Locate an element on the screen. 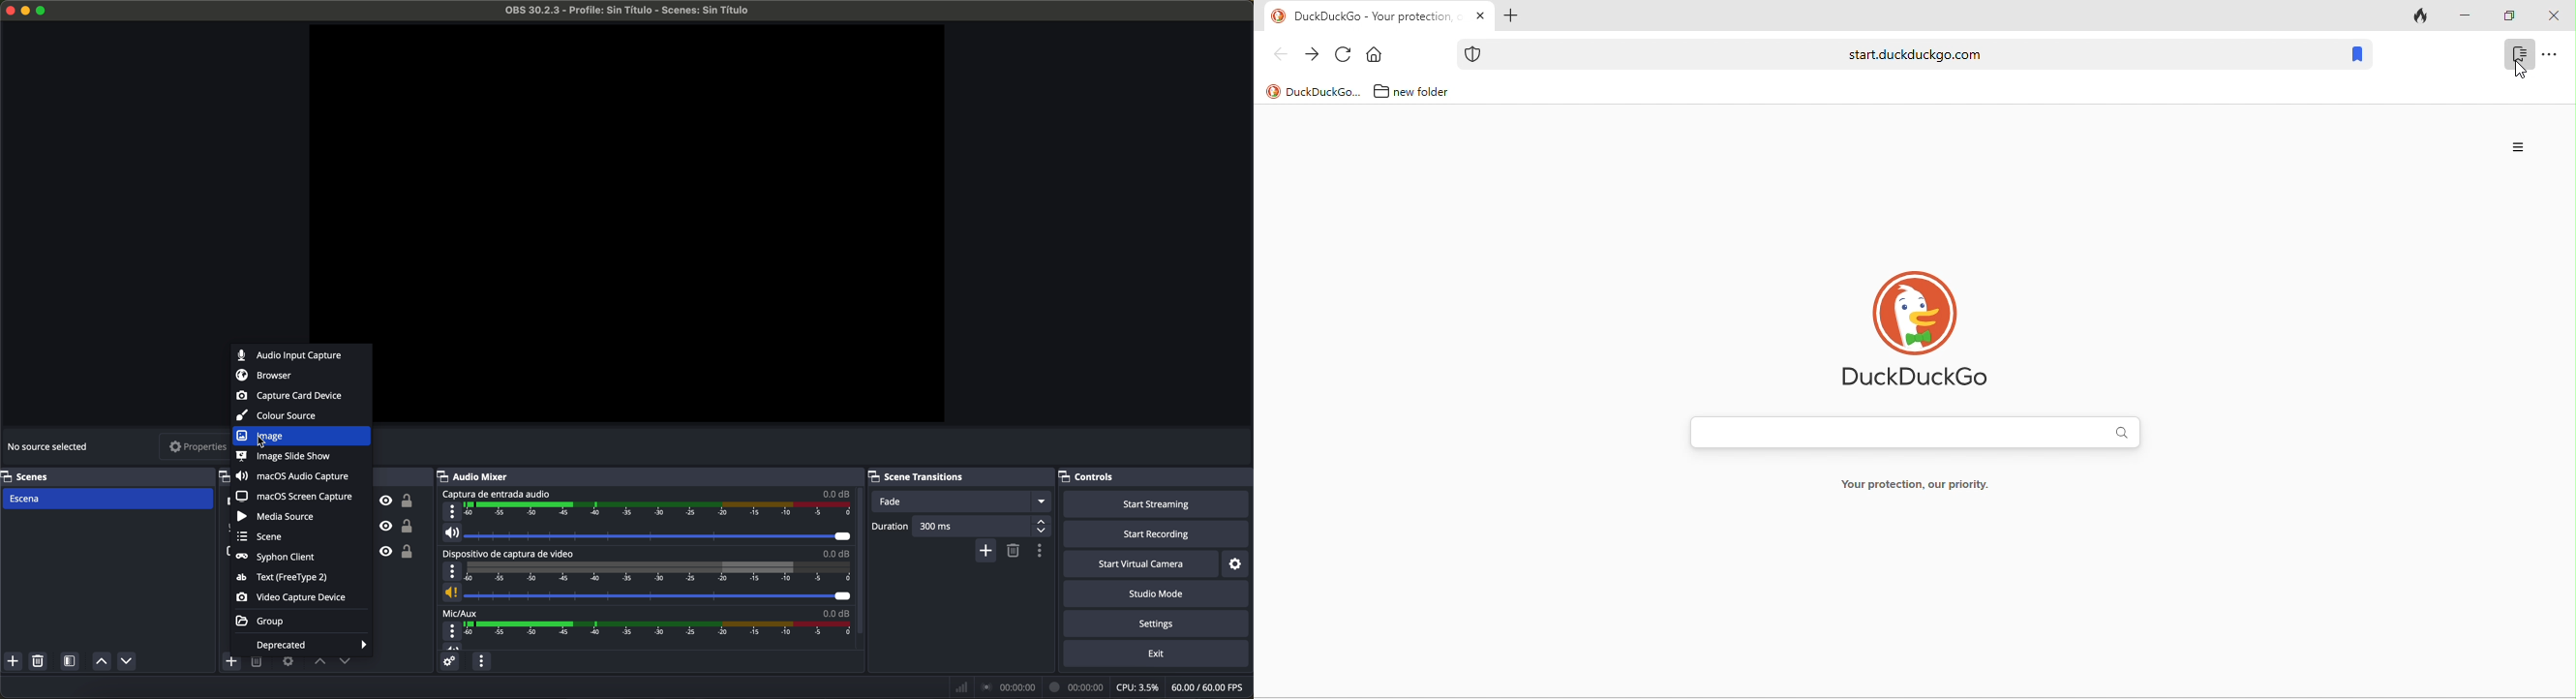 The height and width of the screenshot is (700, 2576). duck duck go logo is located at coordinates (1916, 333).